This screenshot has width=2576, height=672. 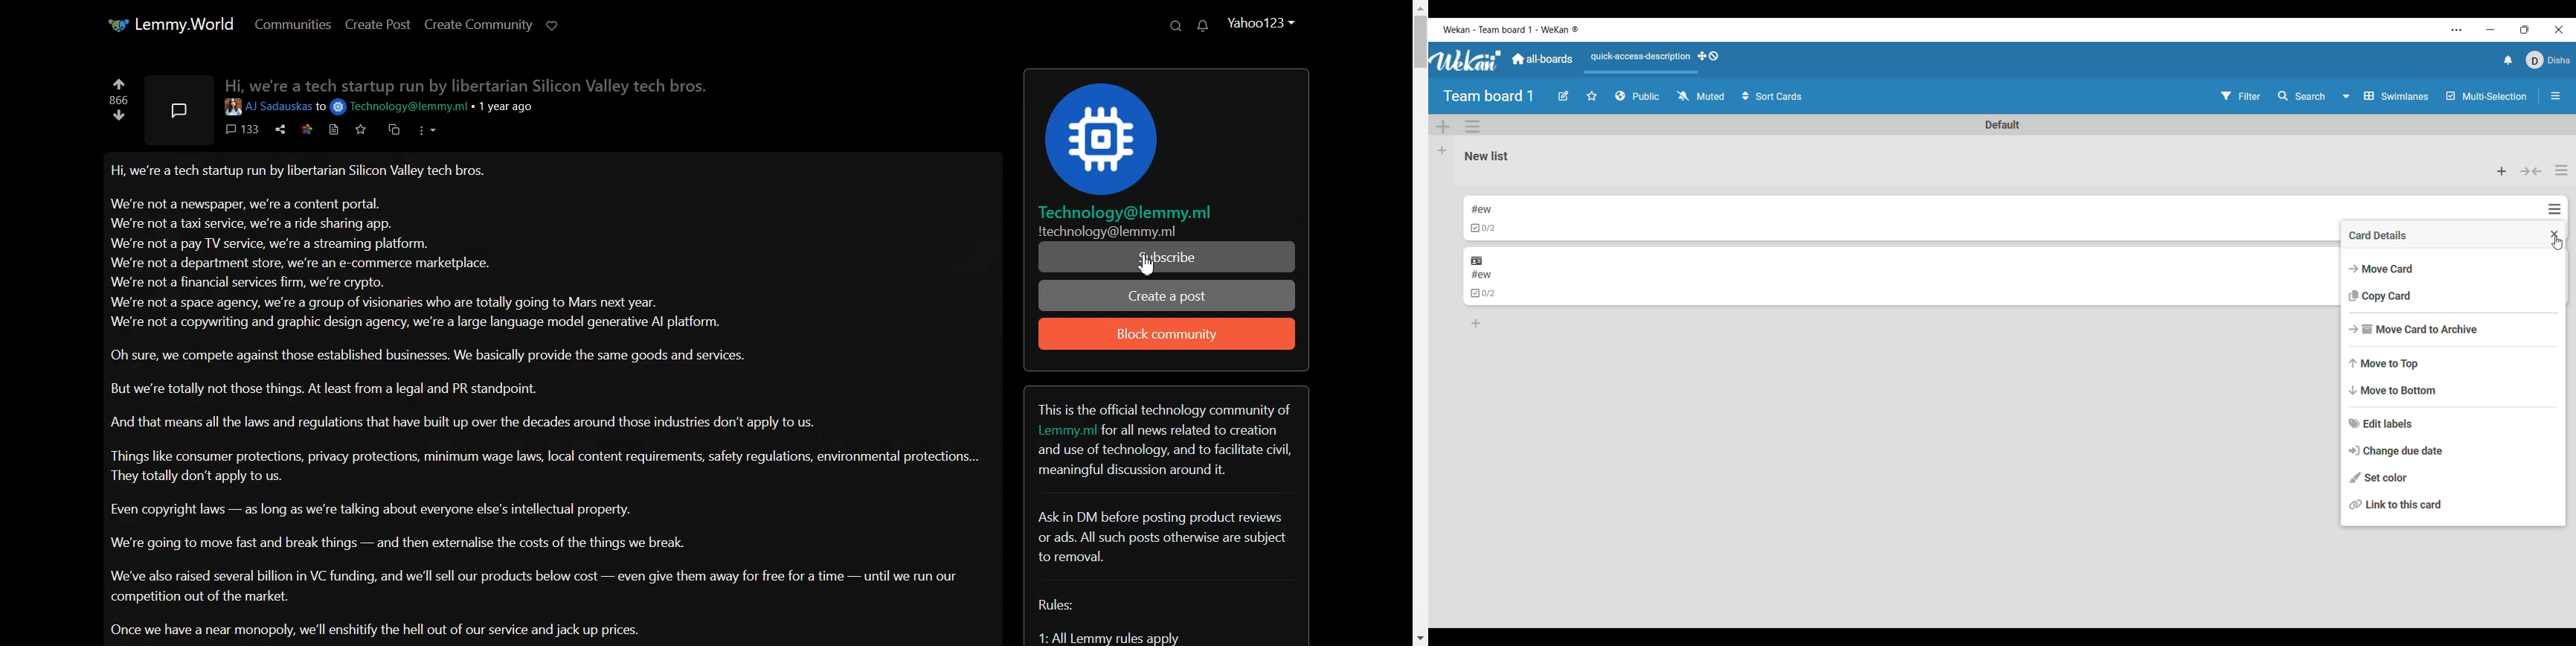 I want to click on 866, so click(x=118, y=100).